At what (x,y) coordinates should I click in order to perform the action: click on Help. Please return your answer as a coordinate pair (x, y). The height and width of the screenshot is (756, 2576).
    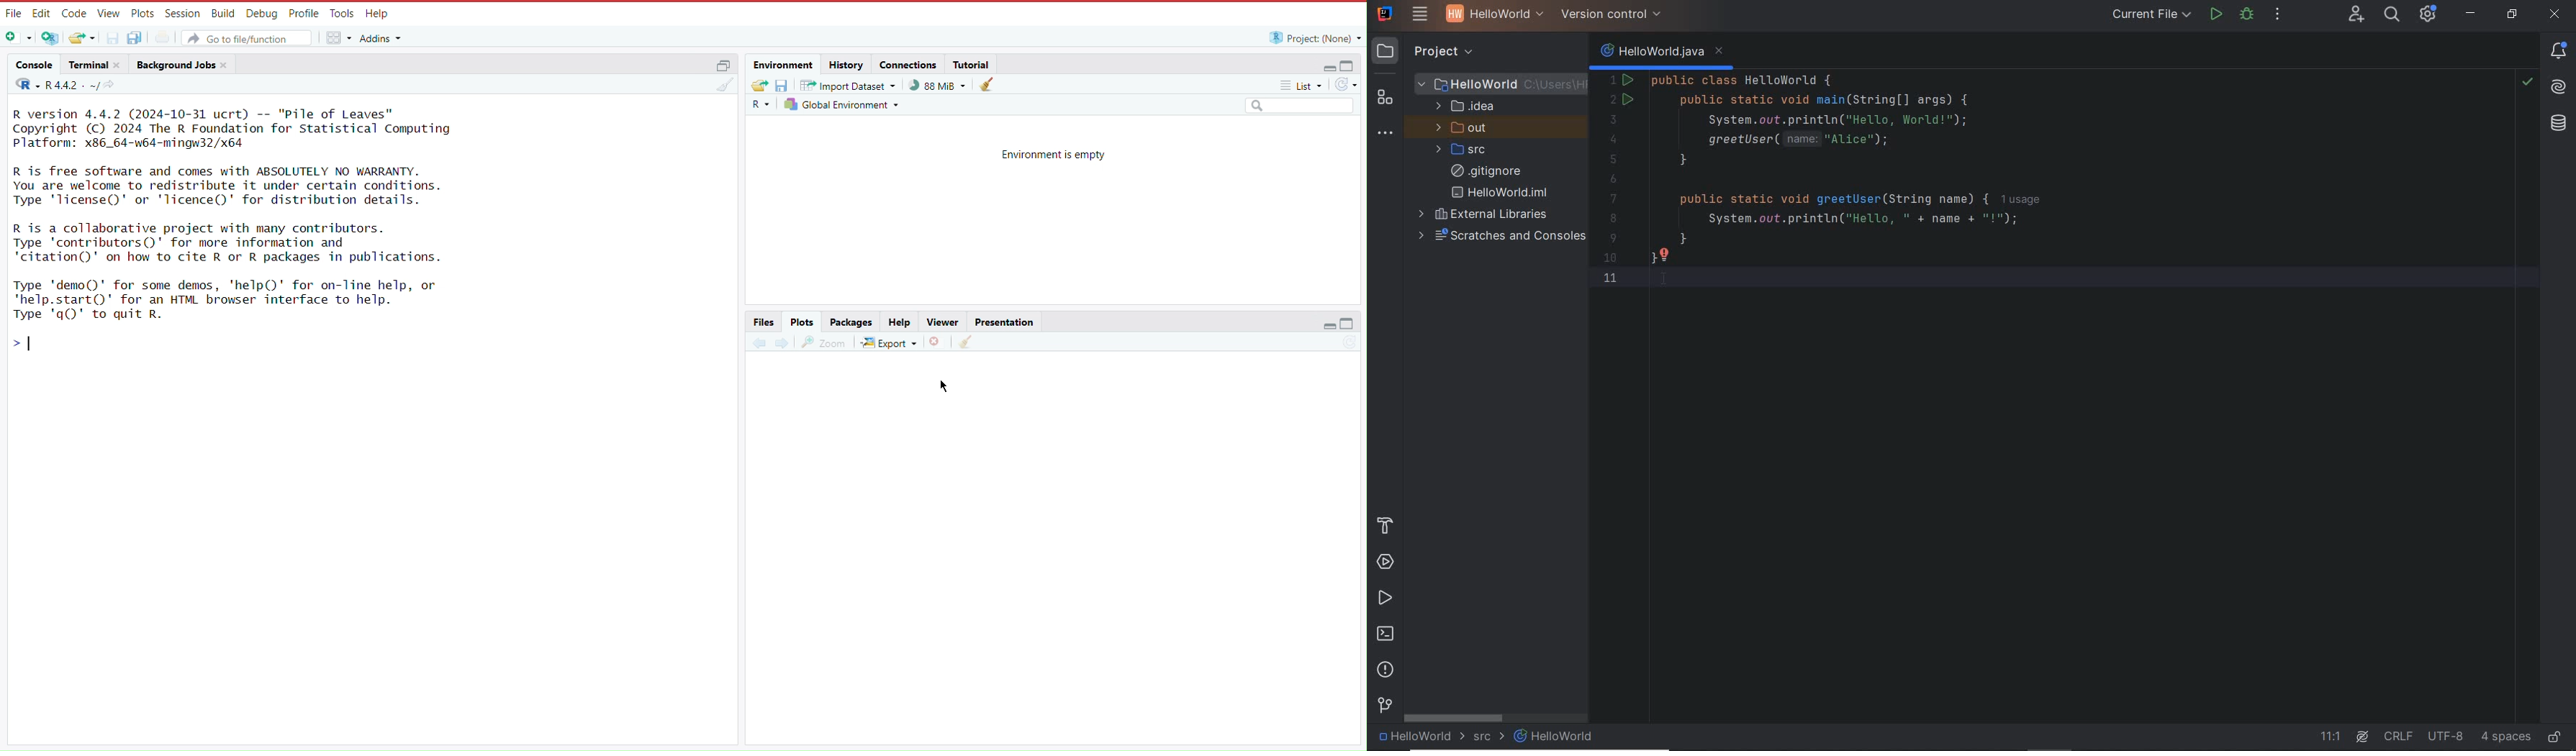
    Looking at the image, I should click on (377, 14).